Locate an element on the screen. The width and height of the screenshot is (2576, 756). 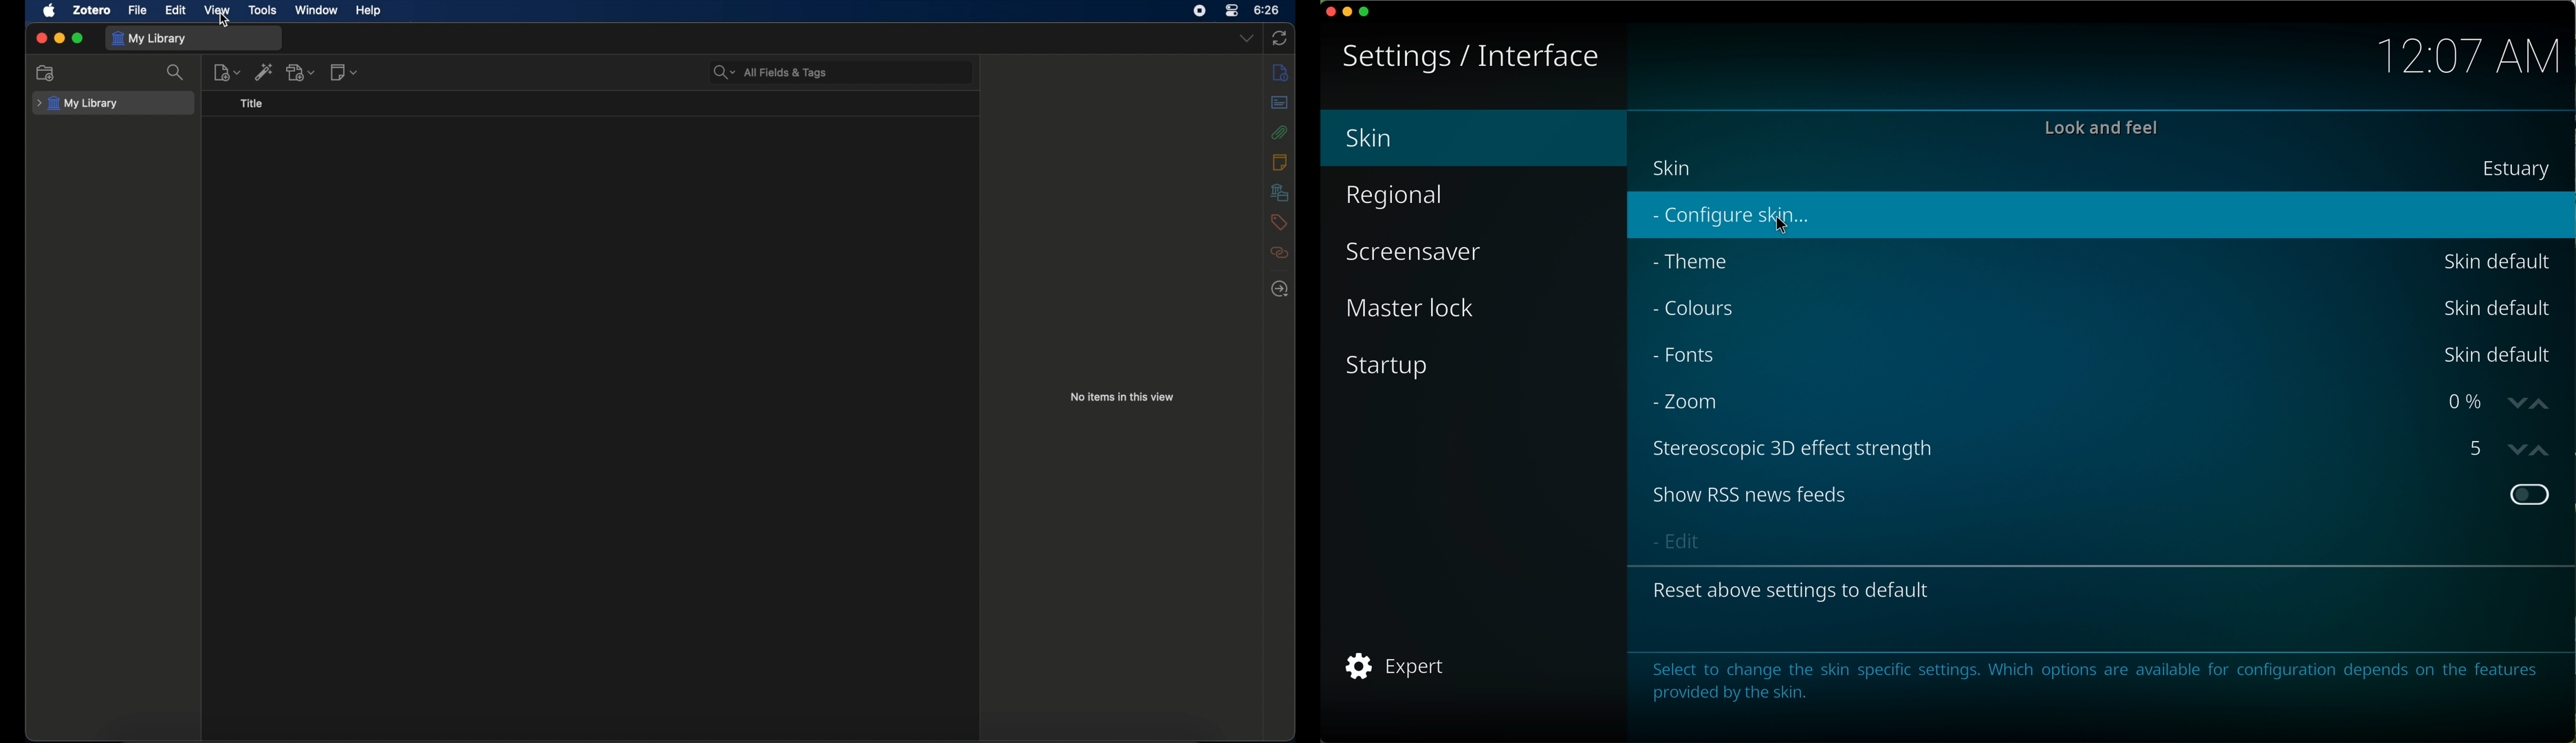
abstract is located at coordinates (1280, 102).